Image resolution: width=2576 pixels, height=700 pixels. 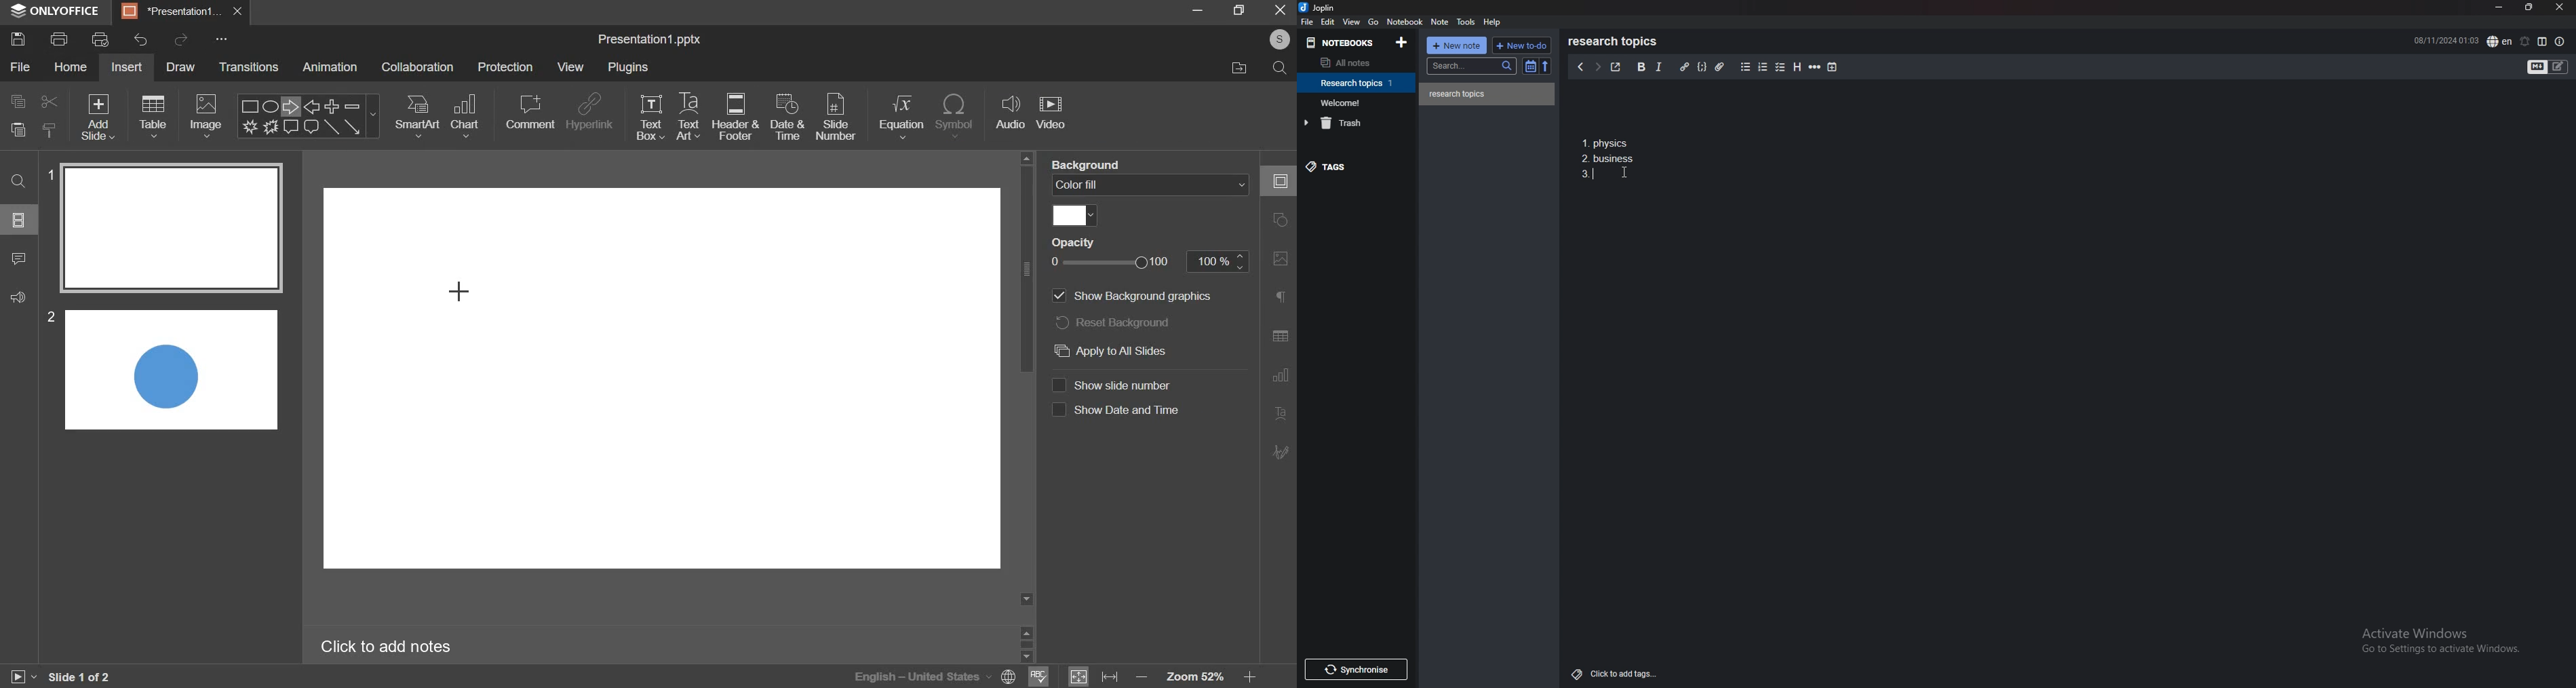 What do you see at coordinates (1110, 677) in the screenshot?
I see `fit to width` at bounding box center [1110, 677].